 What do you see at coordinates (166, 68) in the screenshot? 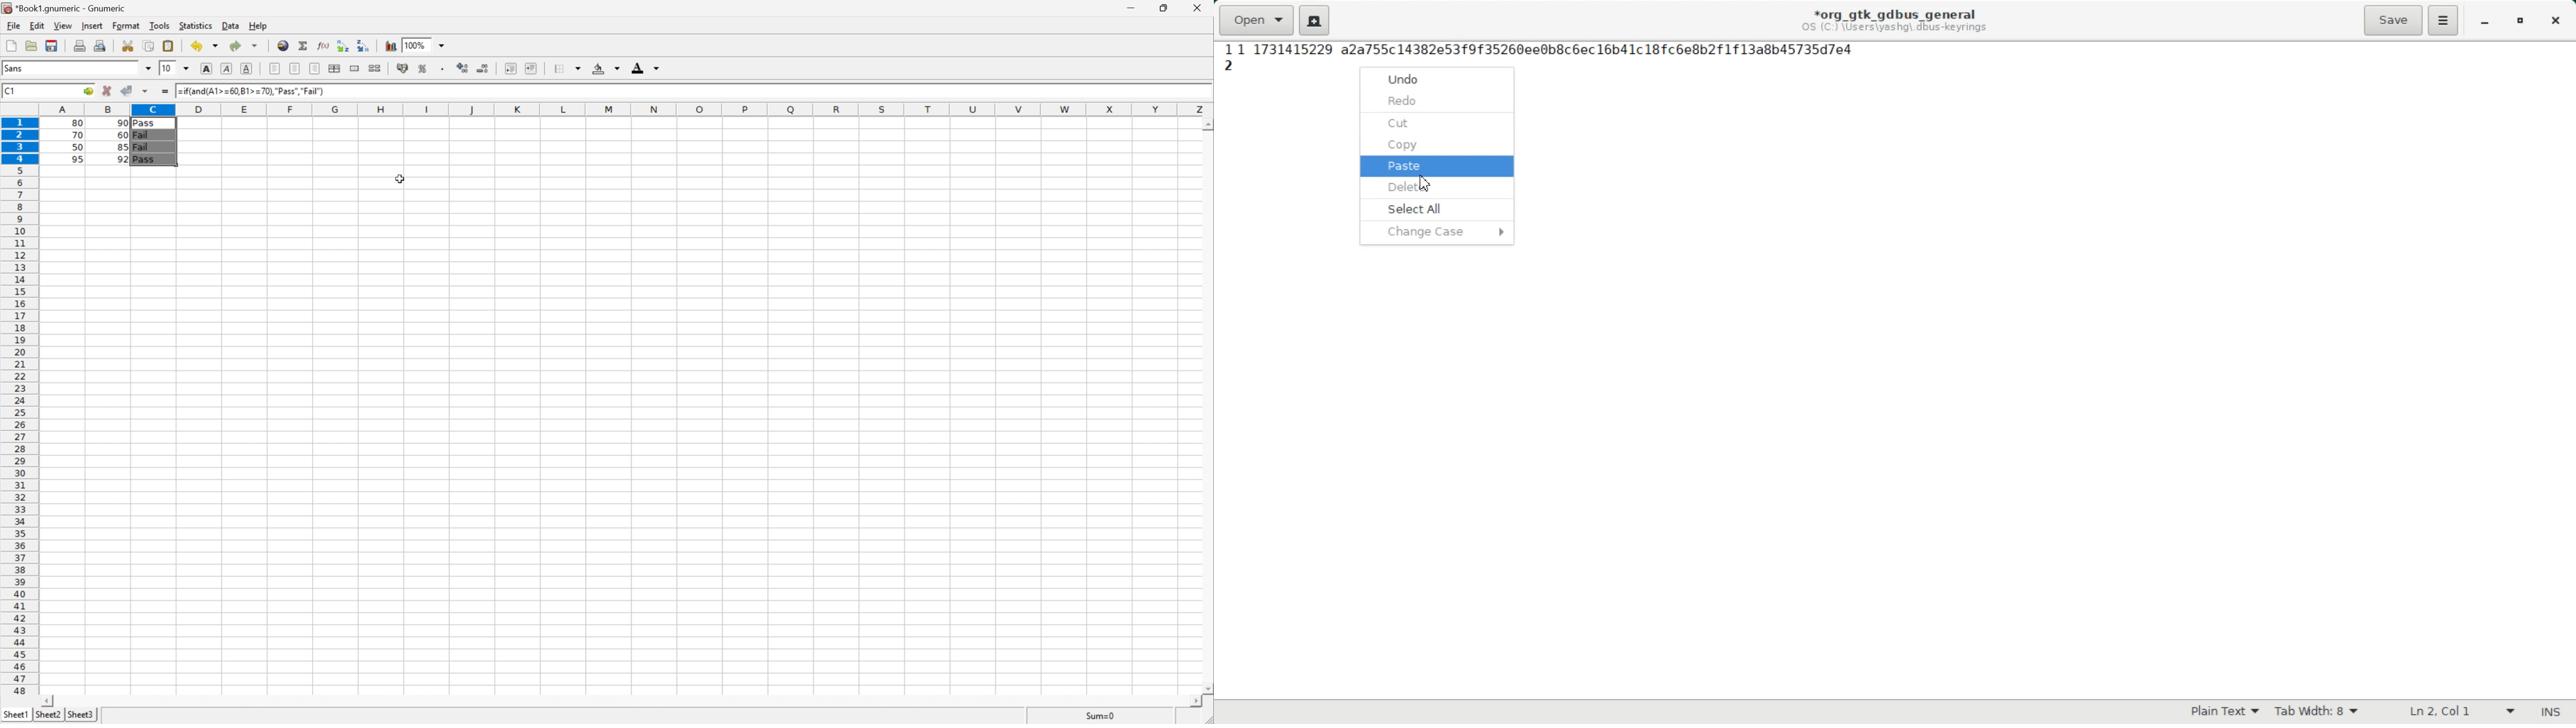
I see `10` at bounding box center [166, 68].